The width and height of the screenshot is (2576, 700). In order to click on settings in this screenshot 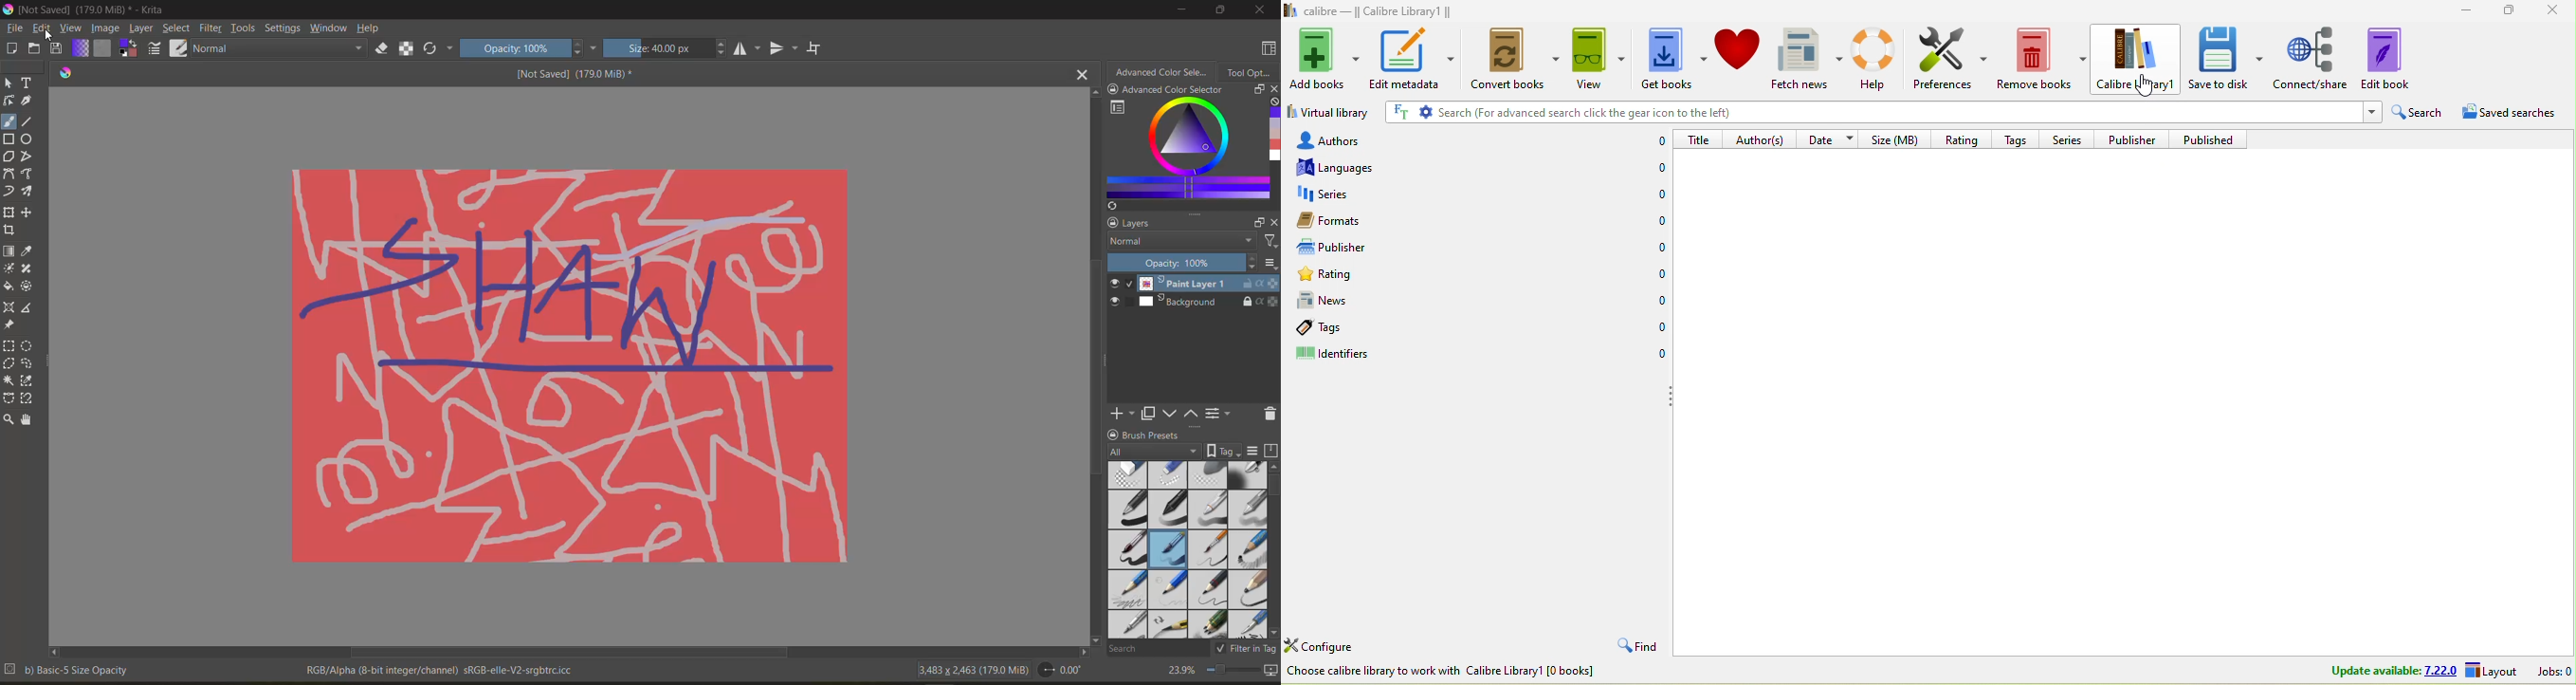, I will do `click(282, 27)`.